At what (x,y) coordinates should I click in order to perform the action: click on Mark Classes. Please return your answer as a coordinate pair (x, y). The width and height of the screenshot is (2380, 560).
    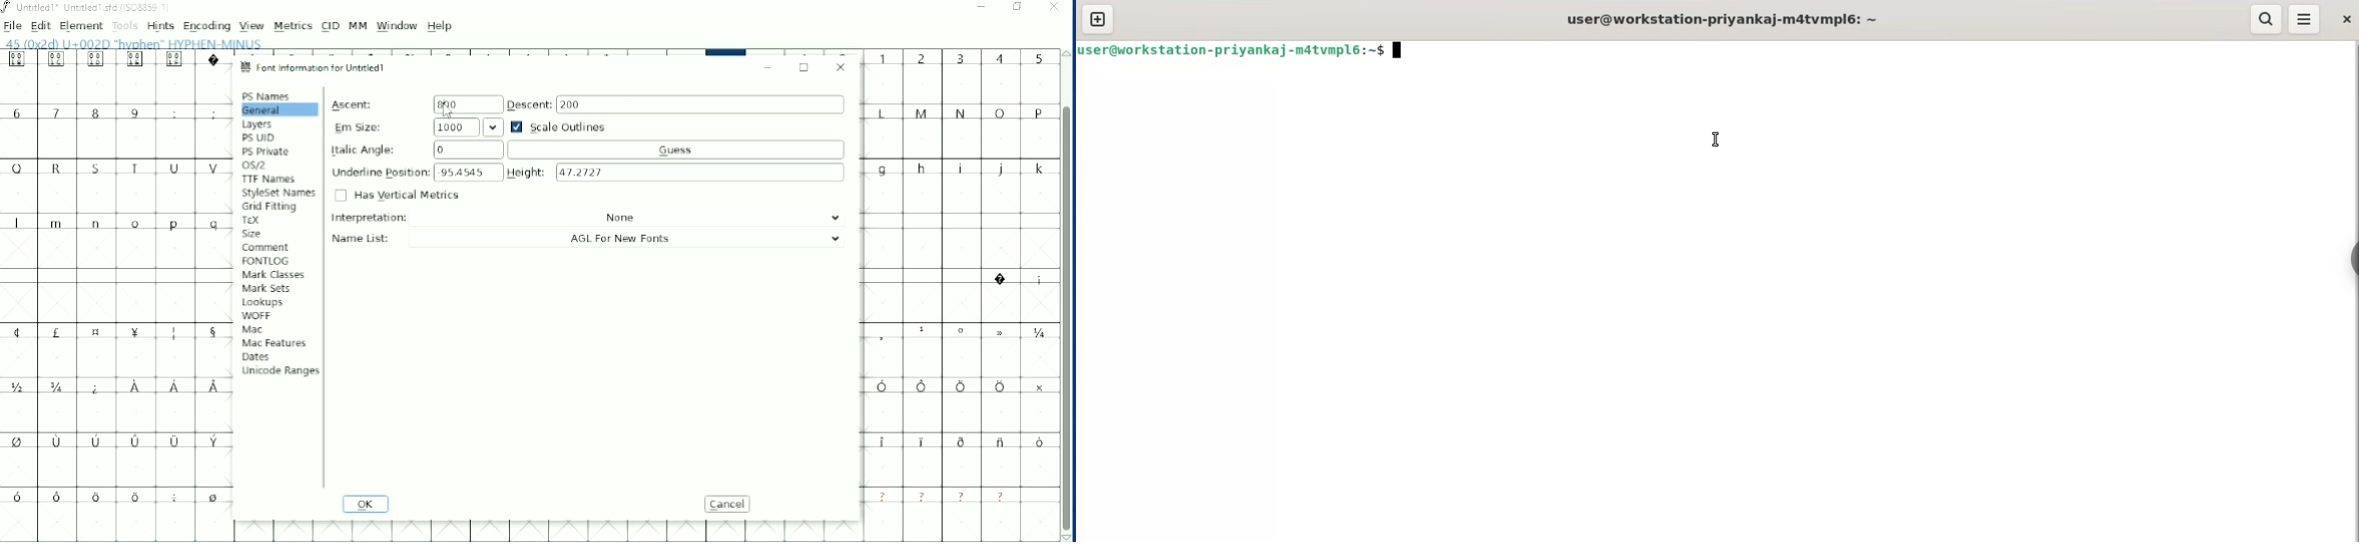
    Looking at the image, I should click on (275, 274).